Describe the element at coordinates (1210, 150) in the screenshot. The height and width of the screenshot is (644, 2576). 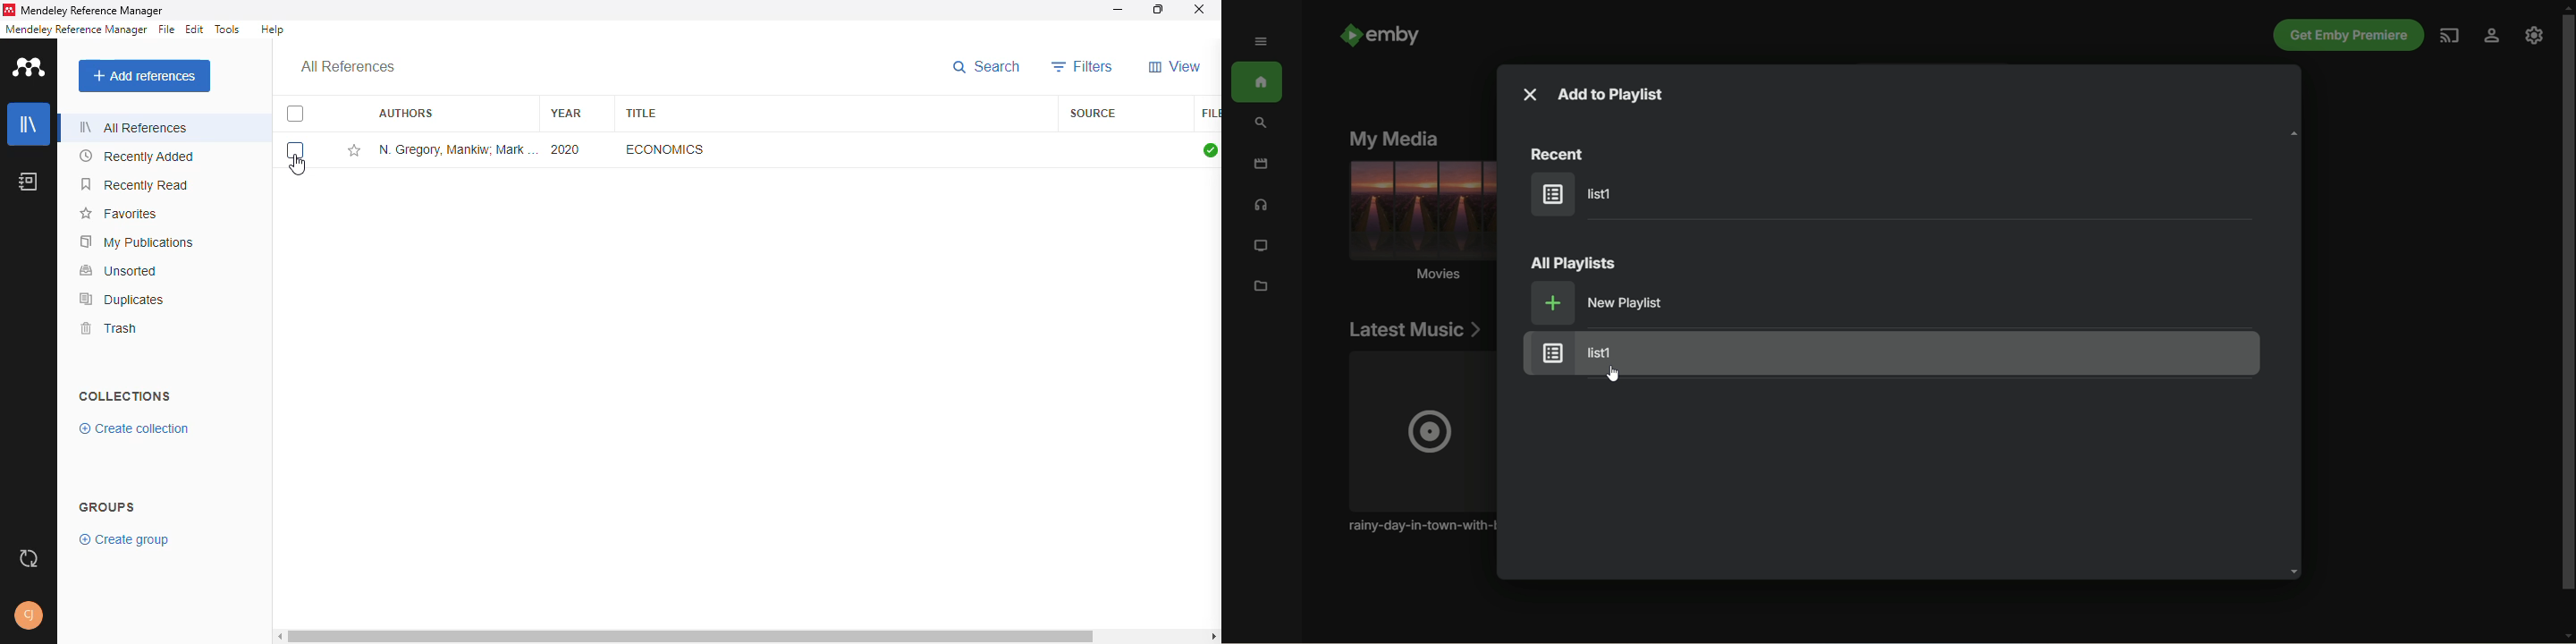
I see `all files downloaded` at that location.